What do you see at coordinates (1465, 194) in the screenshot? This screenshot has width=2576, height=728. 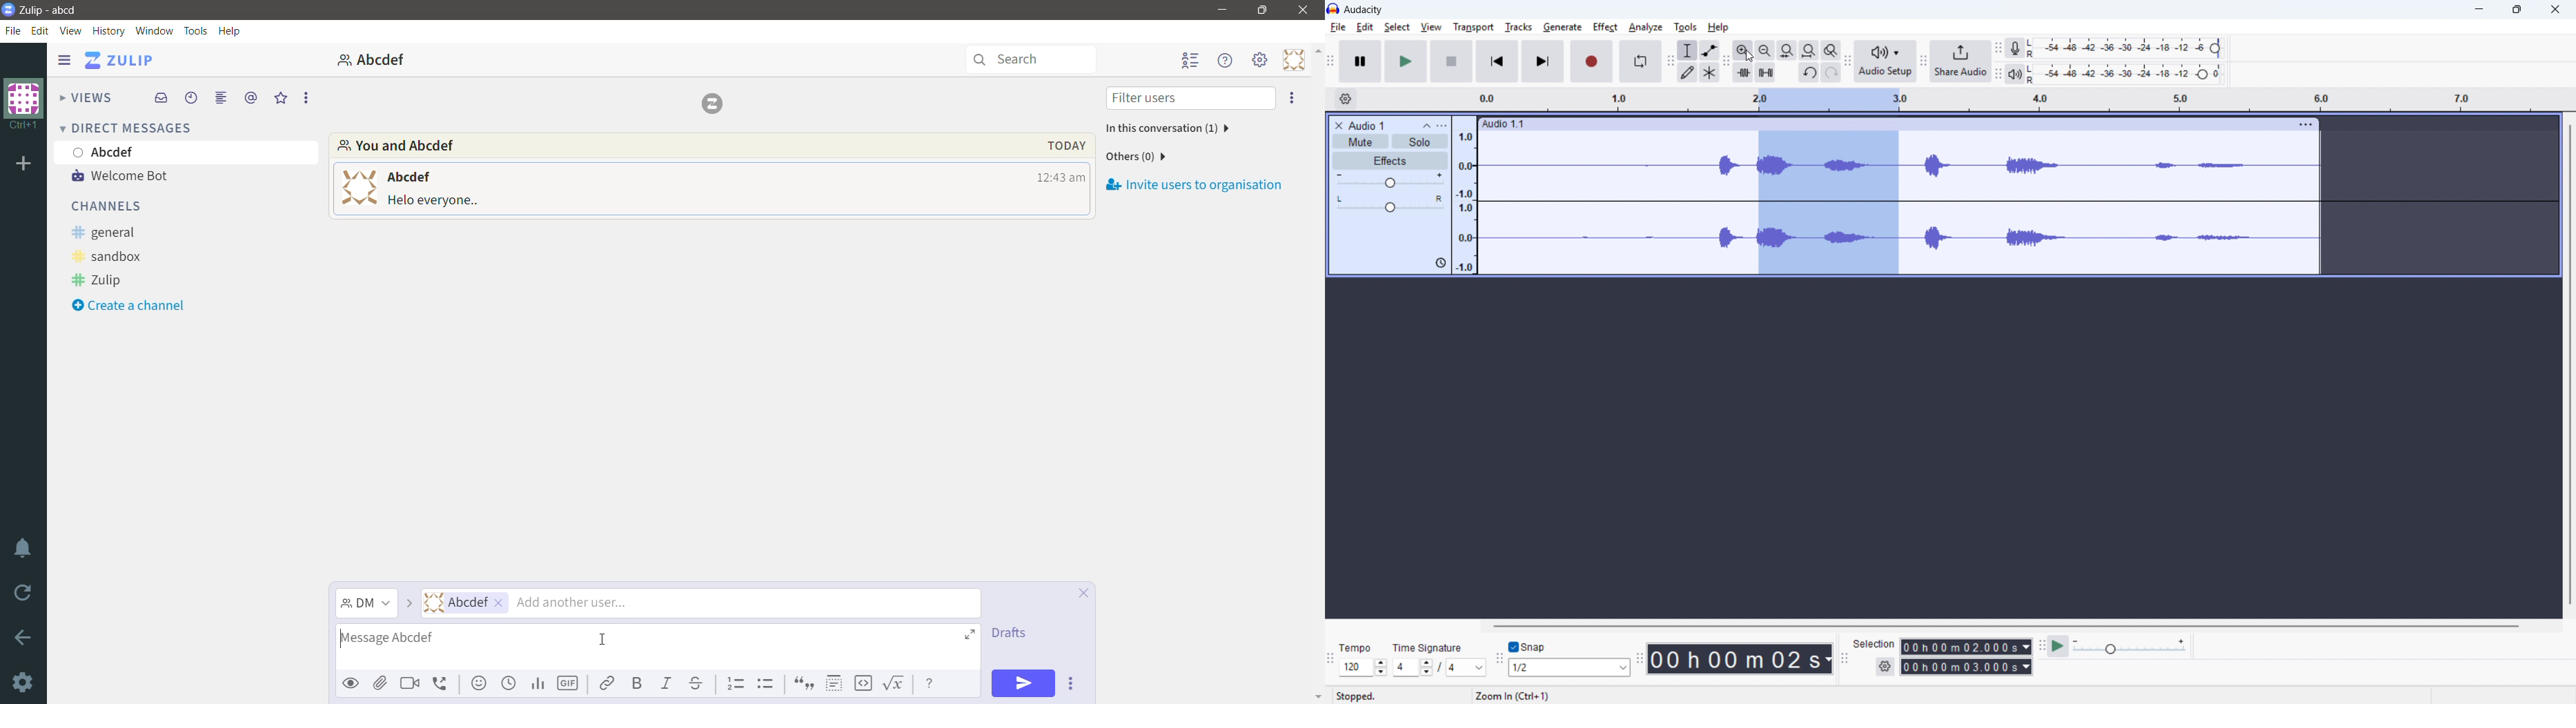 I see `Amplitude` at bounding box center [1465, 194].